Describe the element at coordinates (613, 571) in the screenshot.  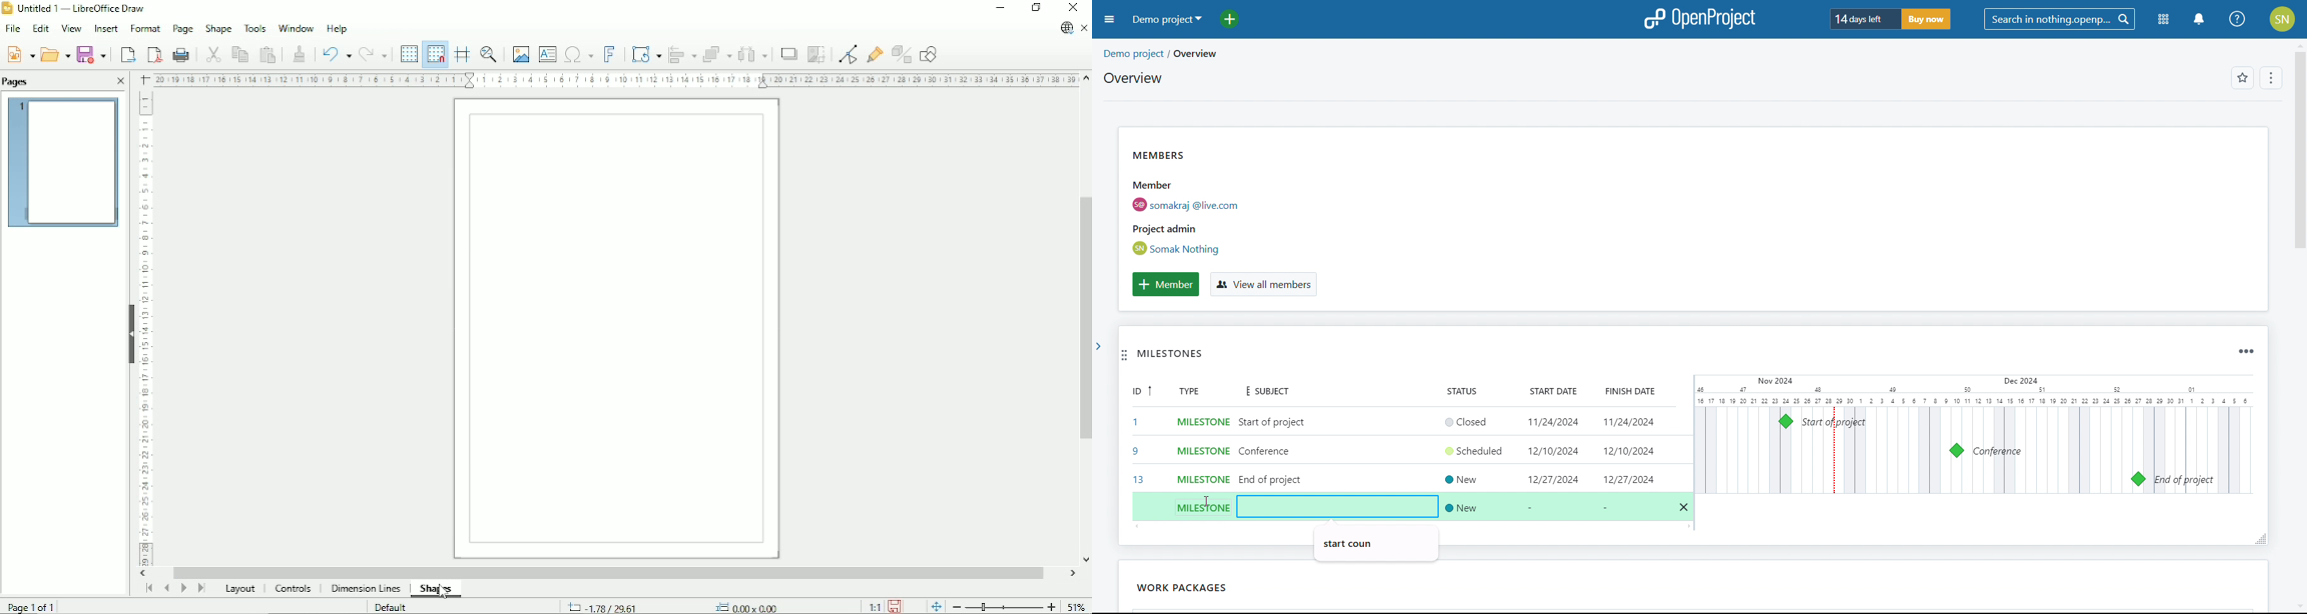
I see `Horizontal scrollbar` at that location.